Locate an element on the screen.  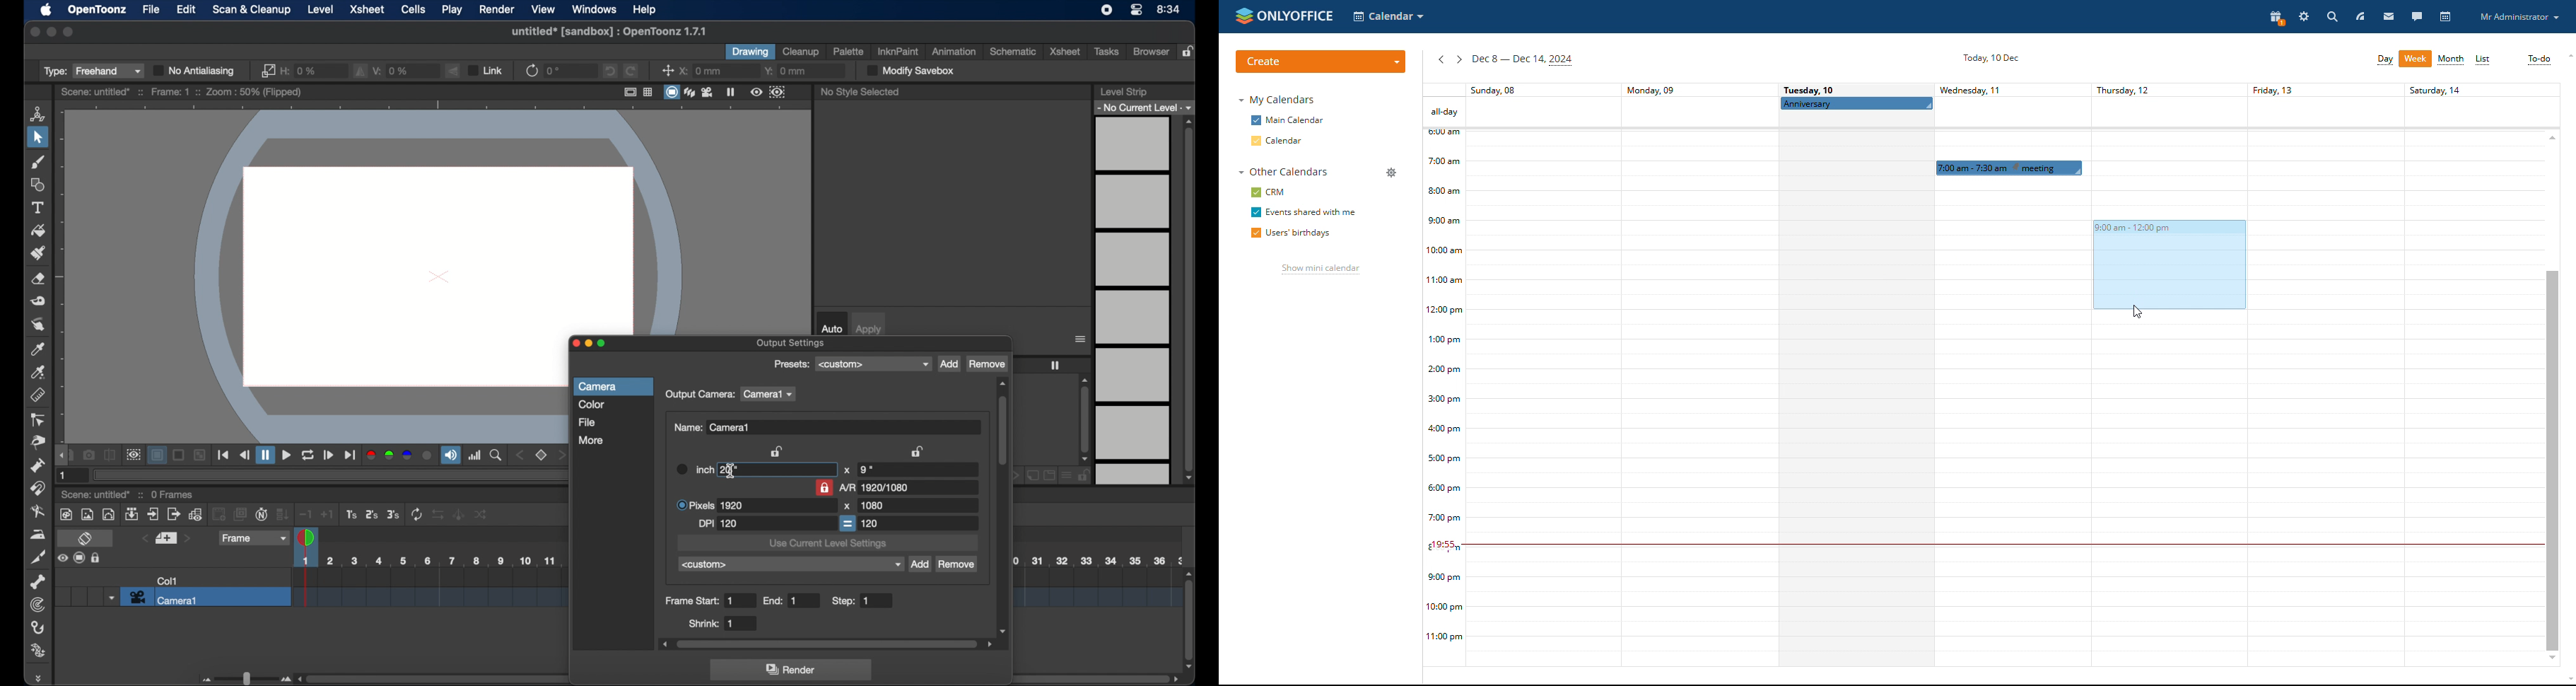
 is located at coordinates (180, 455).